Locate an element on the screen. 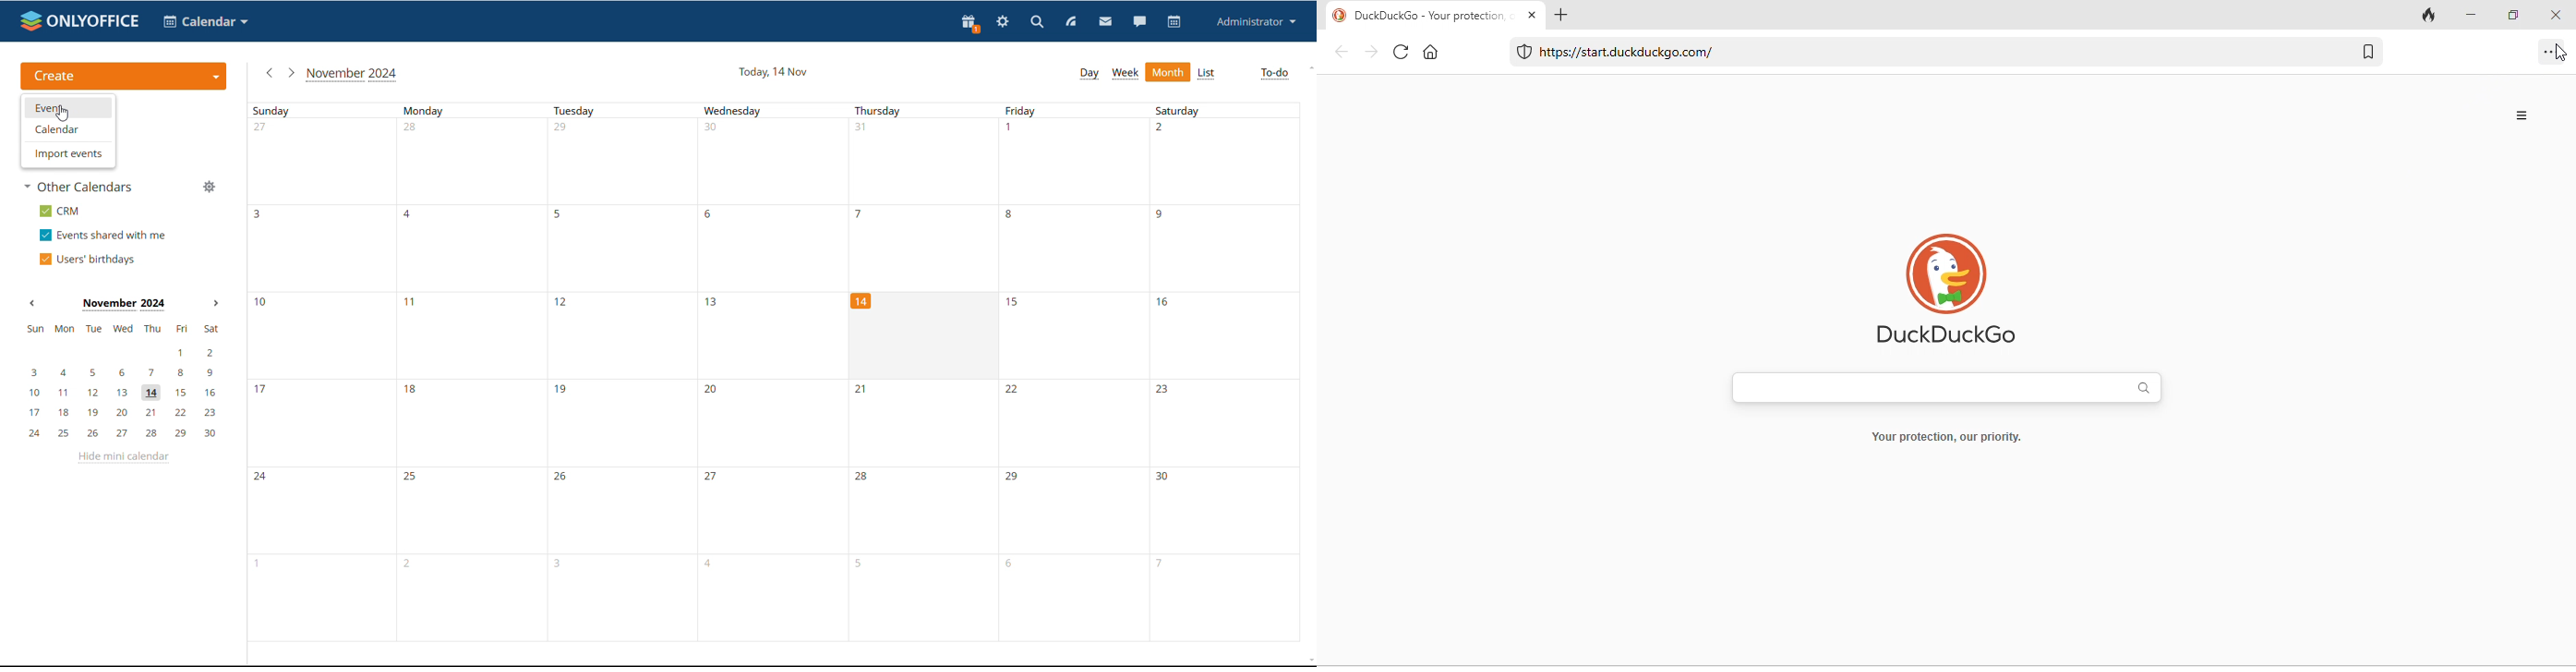 This screenshot has height=672, width=2576. Different dates of the month is located at coordinates (780, 163).